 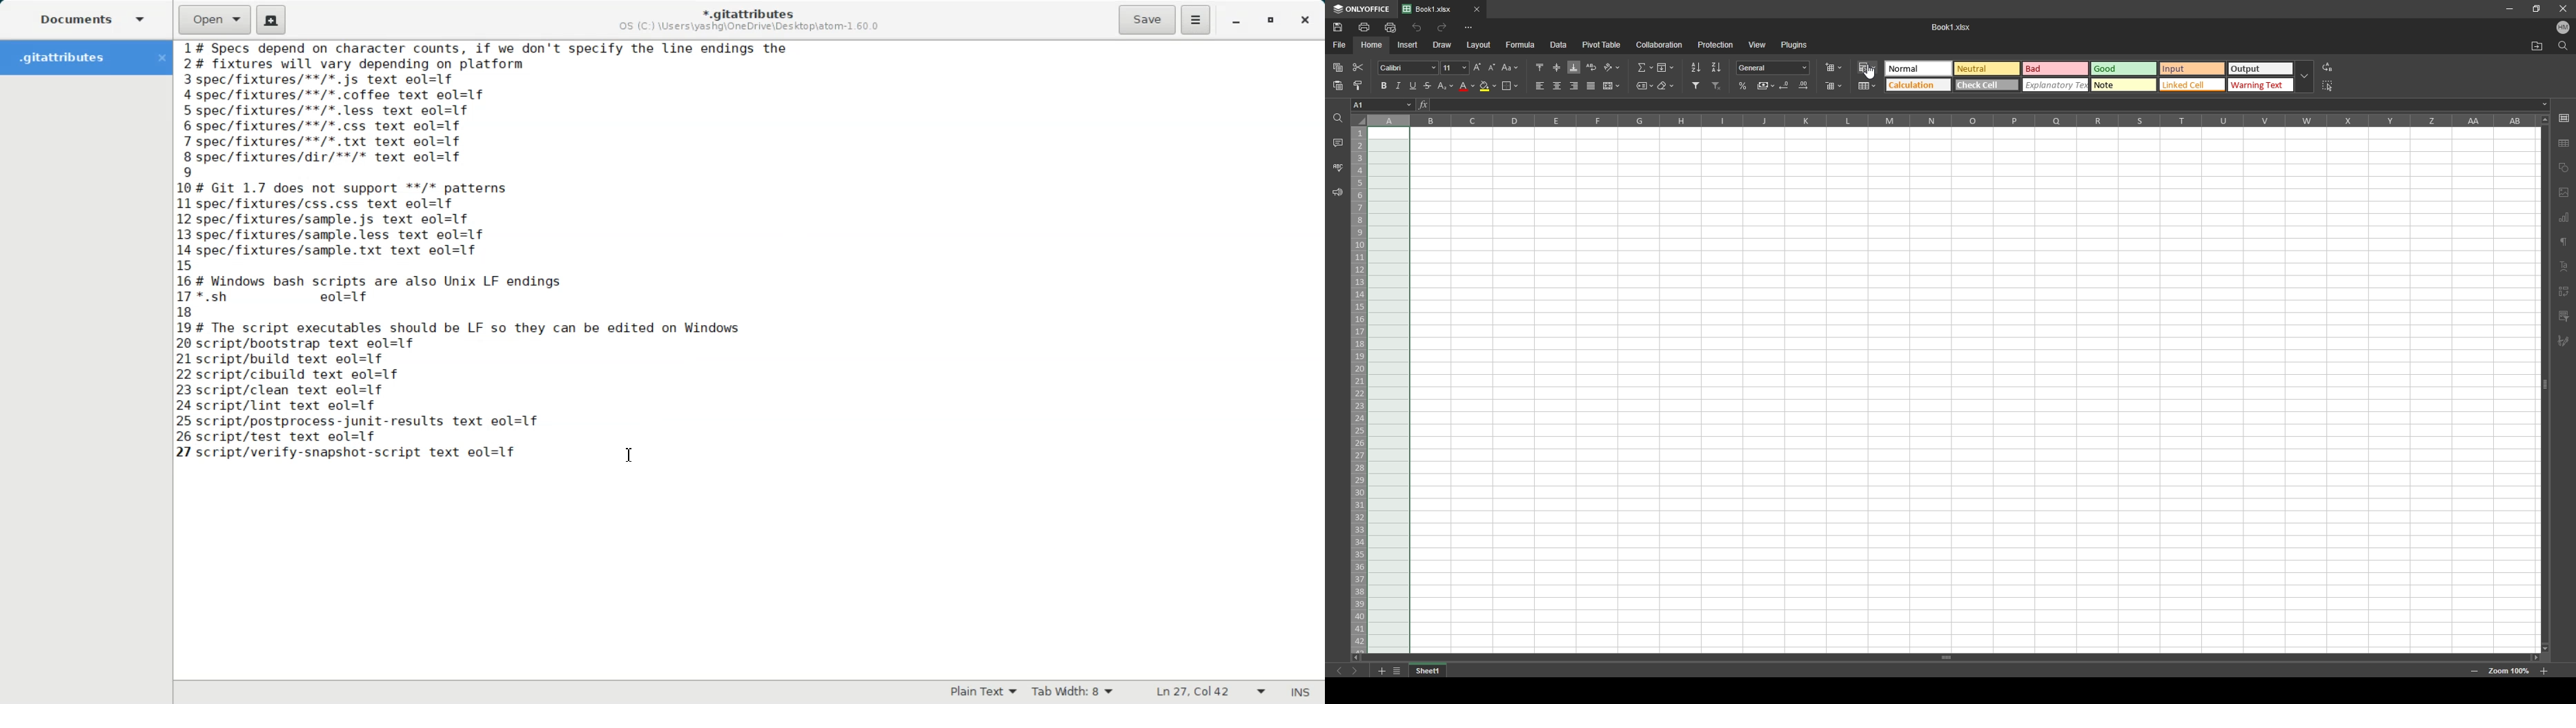 I want to click on print file, so click(x=1363, y=27).